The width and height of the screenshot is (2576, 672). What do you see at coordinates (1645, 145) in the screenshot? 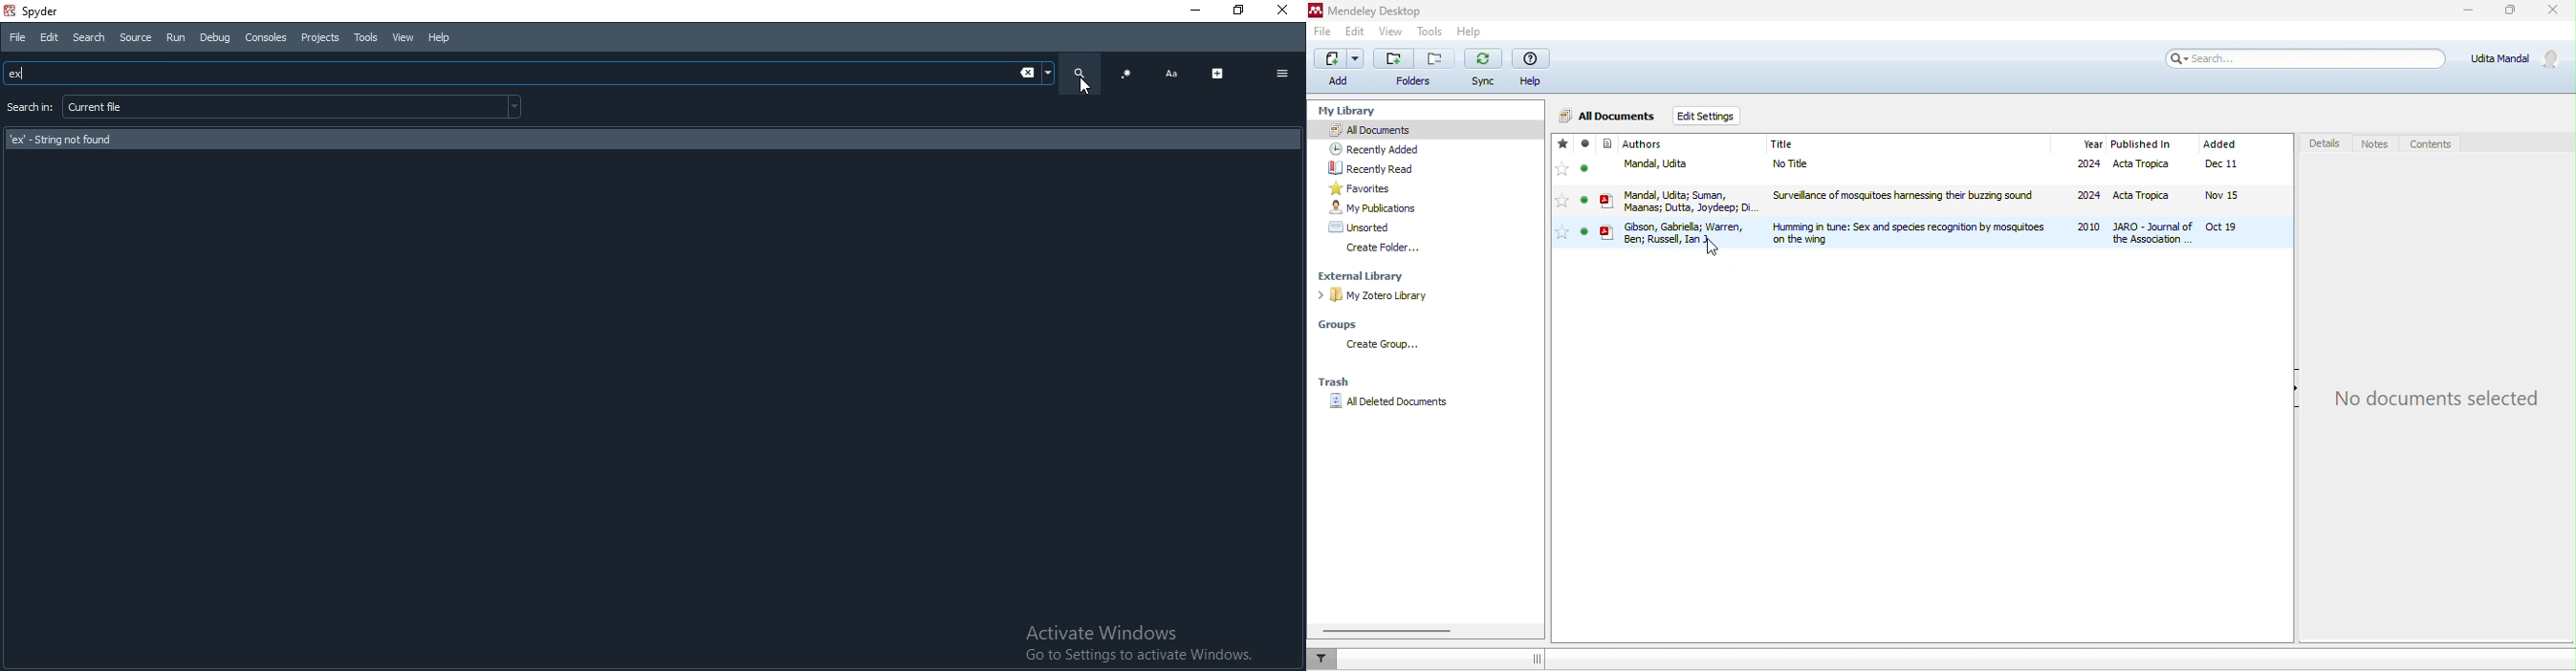
I see `journal authors name` at bounding box center [1645, 145].